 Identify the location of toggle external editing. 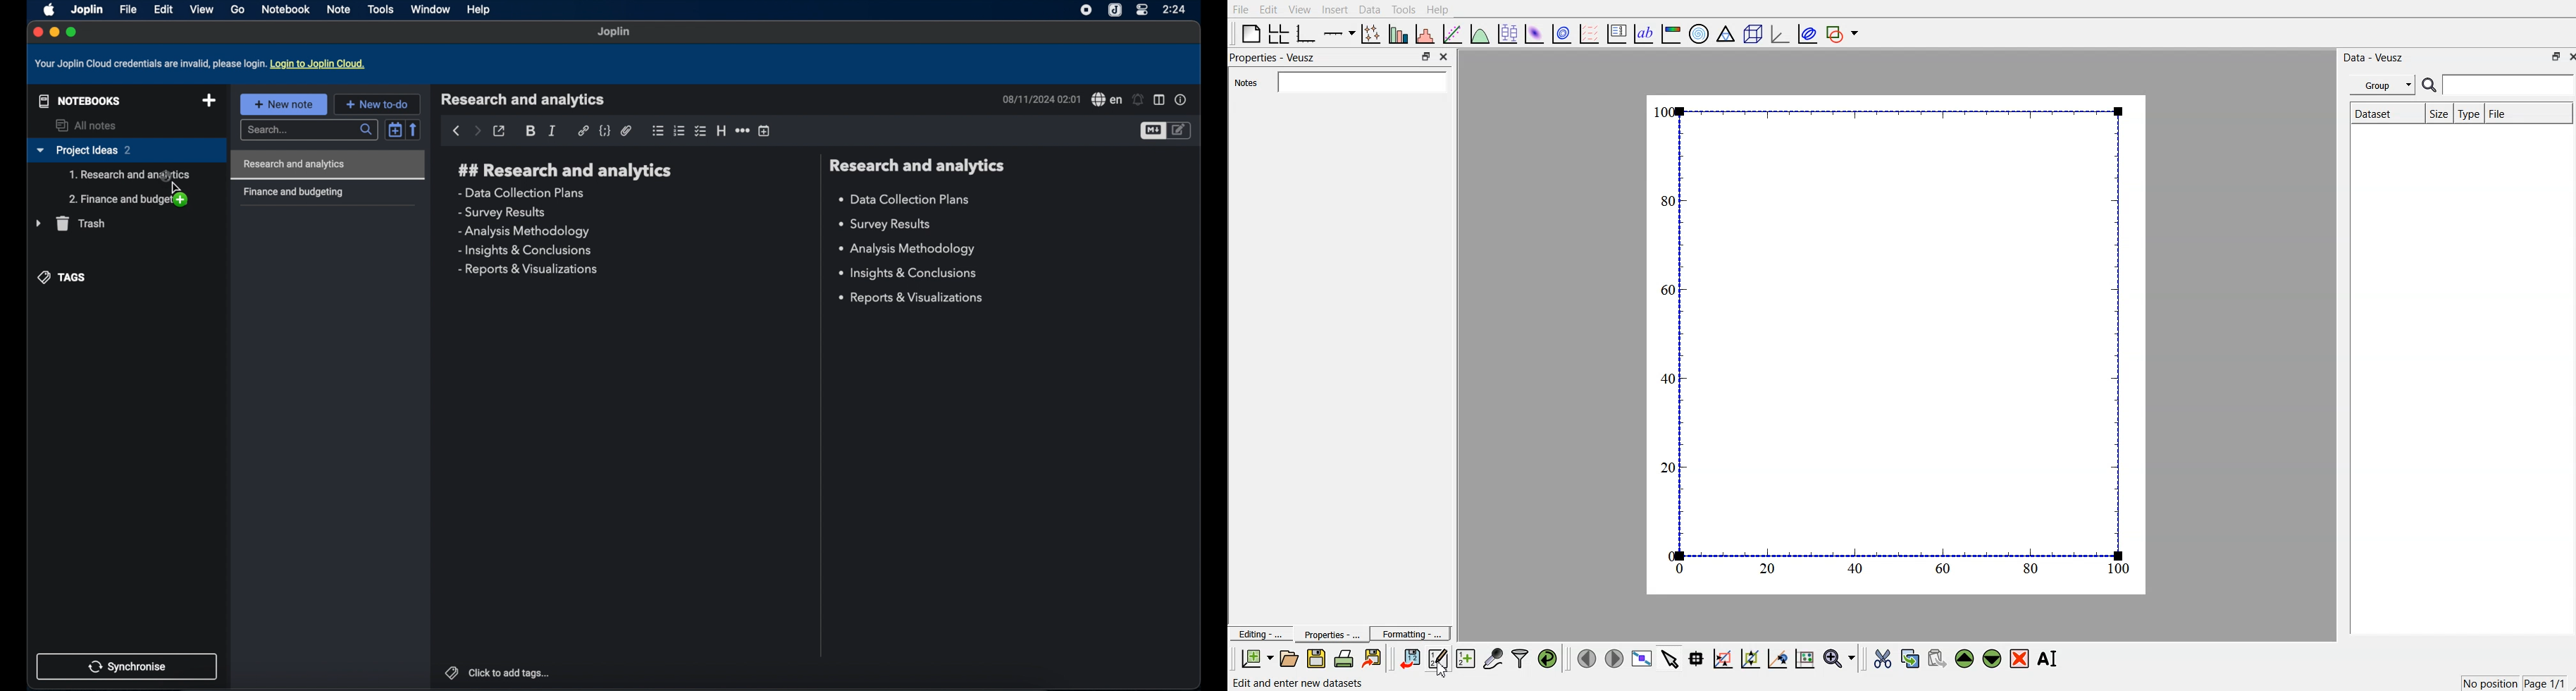
(500, 131).